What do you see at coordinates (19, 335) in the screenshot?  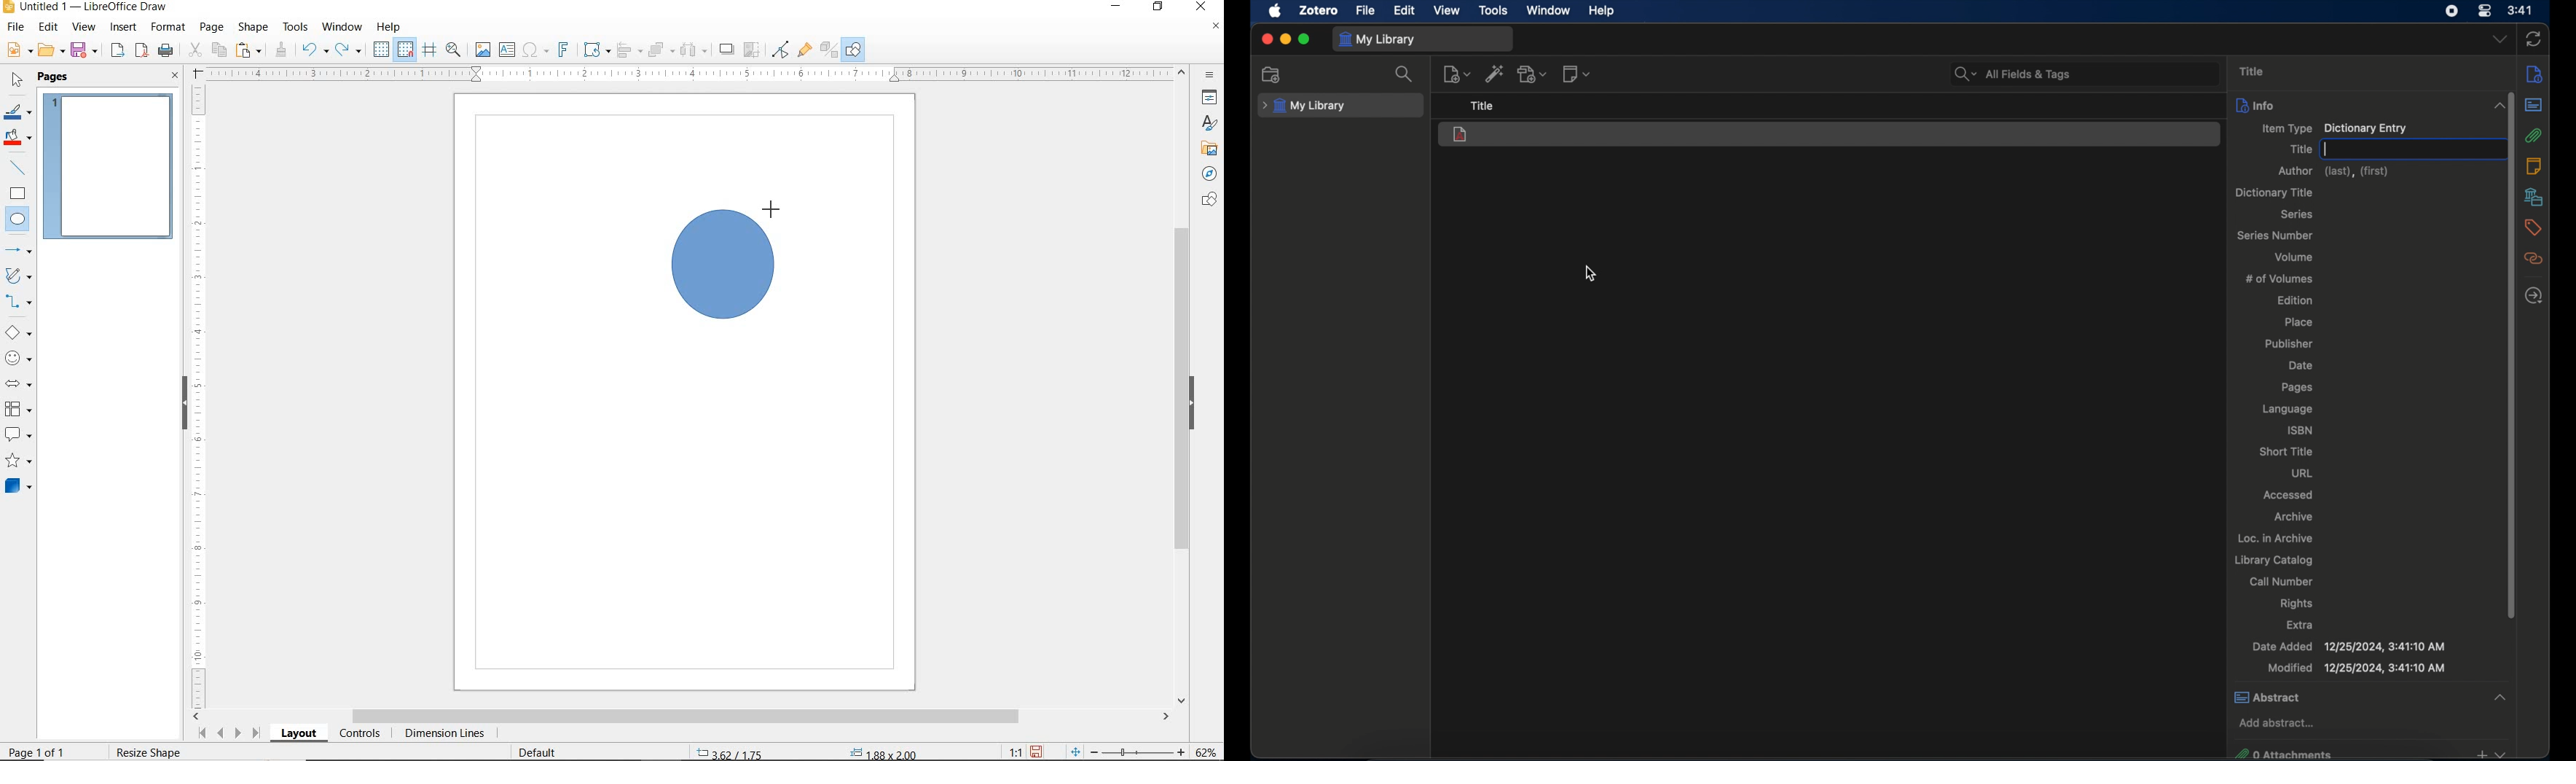 I see `BASIC SHAPES` at bounding box center [19, 335].